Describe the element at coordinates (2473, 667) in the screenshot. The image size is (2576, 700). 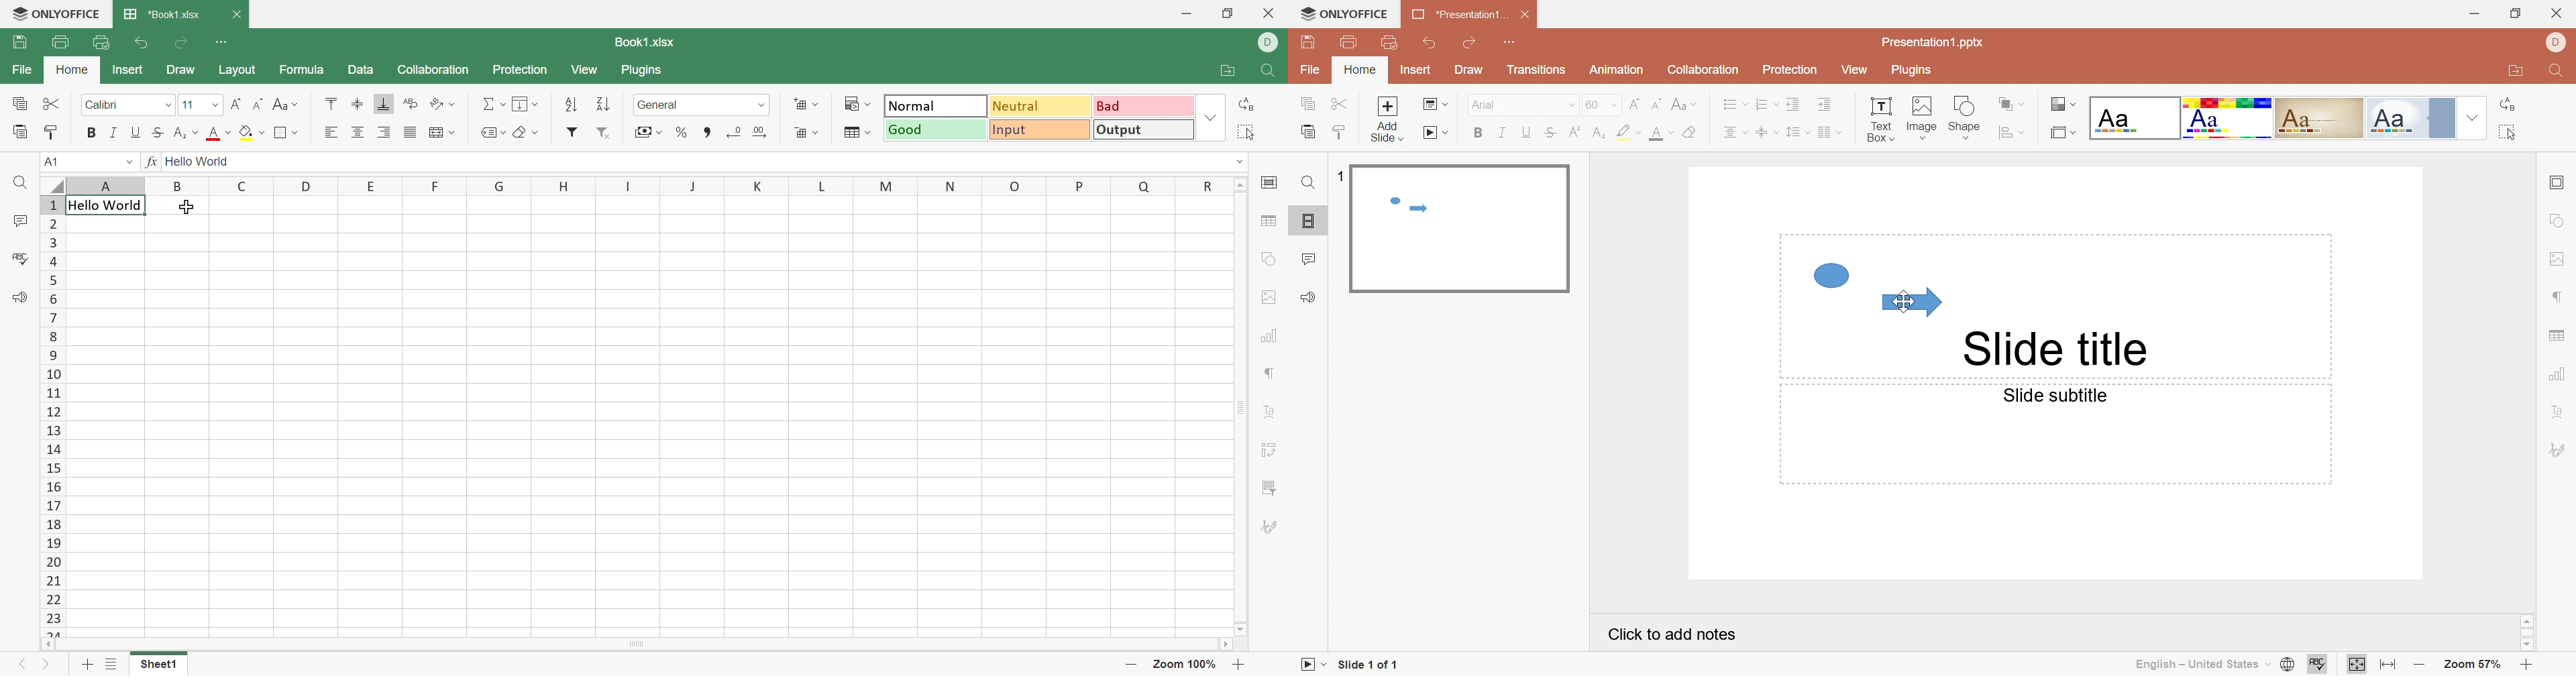
I see `Zoom 57%` at that location.